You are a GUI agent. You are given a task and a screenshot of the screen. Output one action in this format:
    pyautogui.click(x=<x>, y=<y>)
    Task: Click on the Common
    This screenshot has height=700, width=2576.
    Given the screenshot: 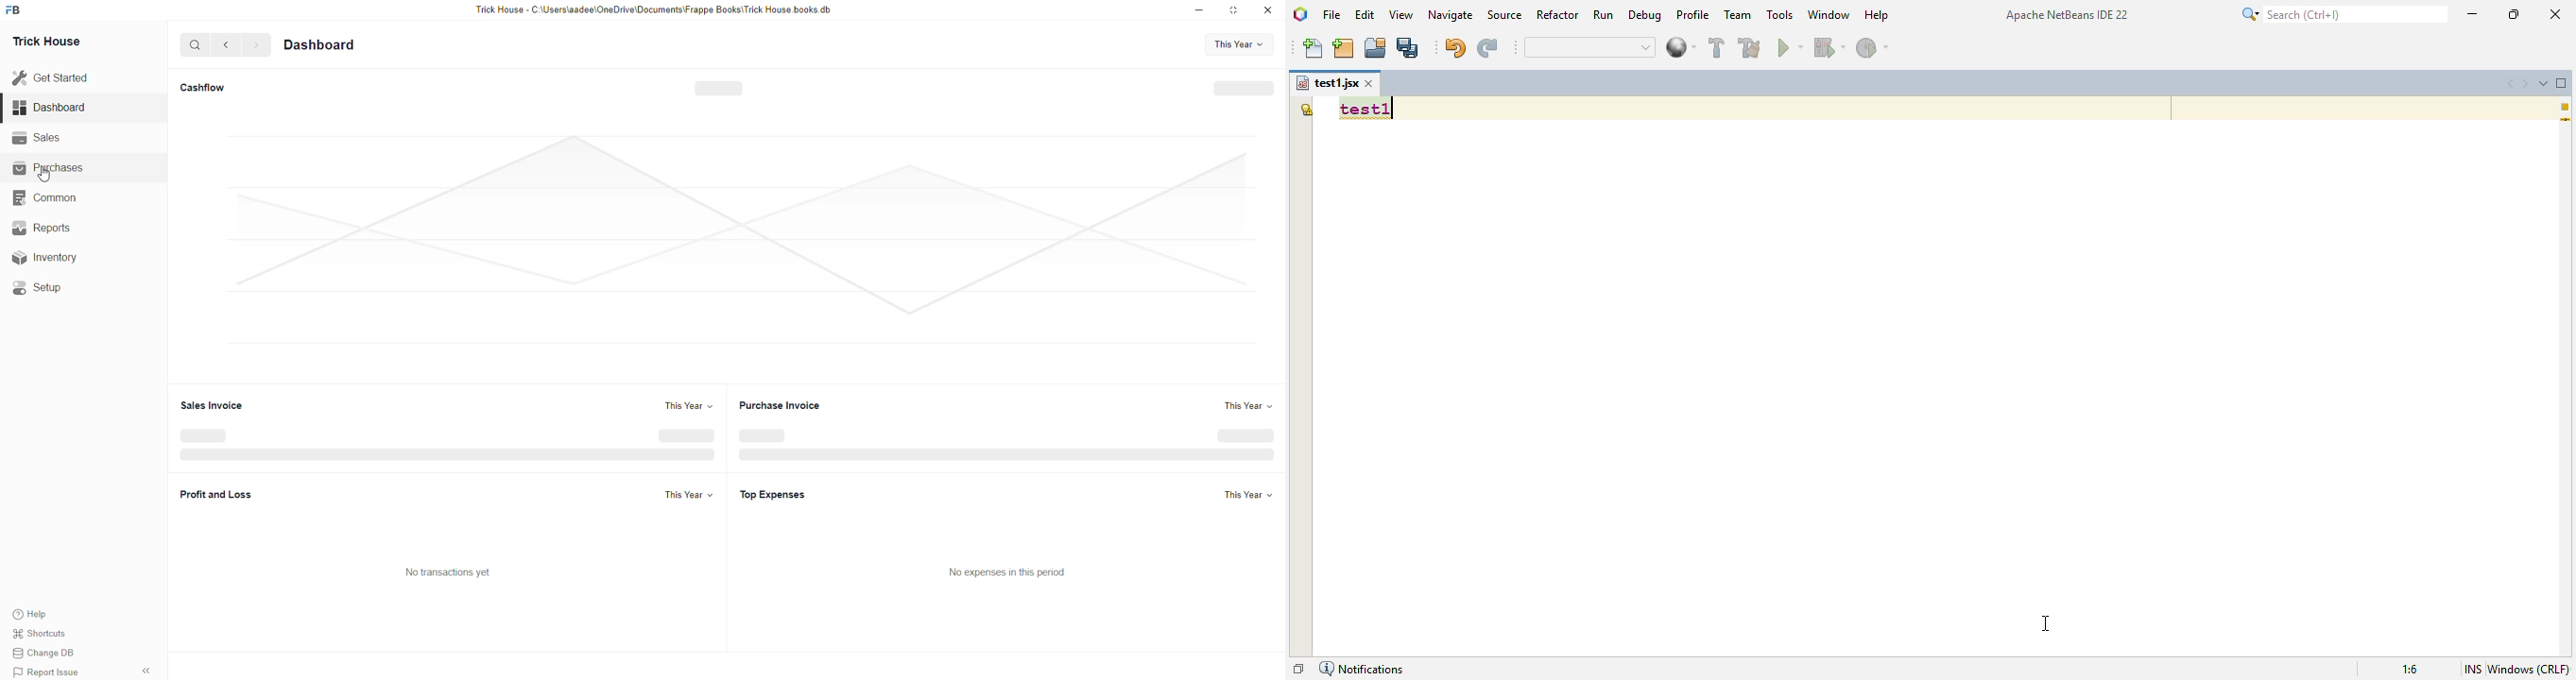 What is the action you would take?
    pyautogui.click(x=46, y=197)
    